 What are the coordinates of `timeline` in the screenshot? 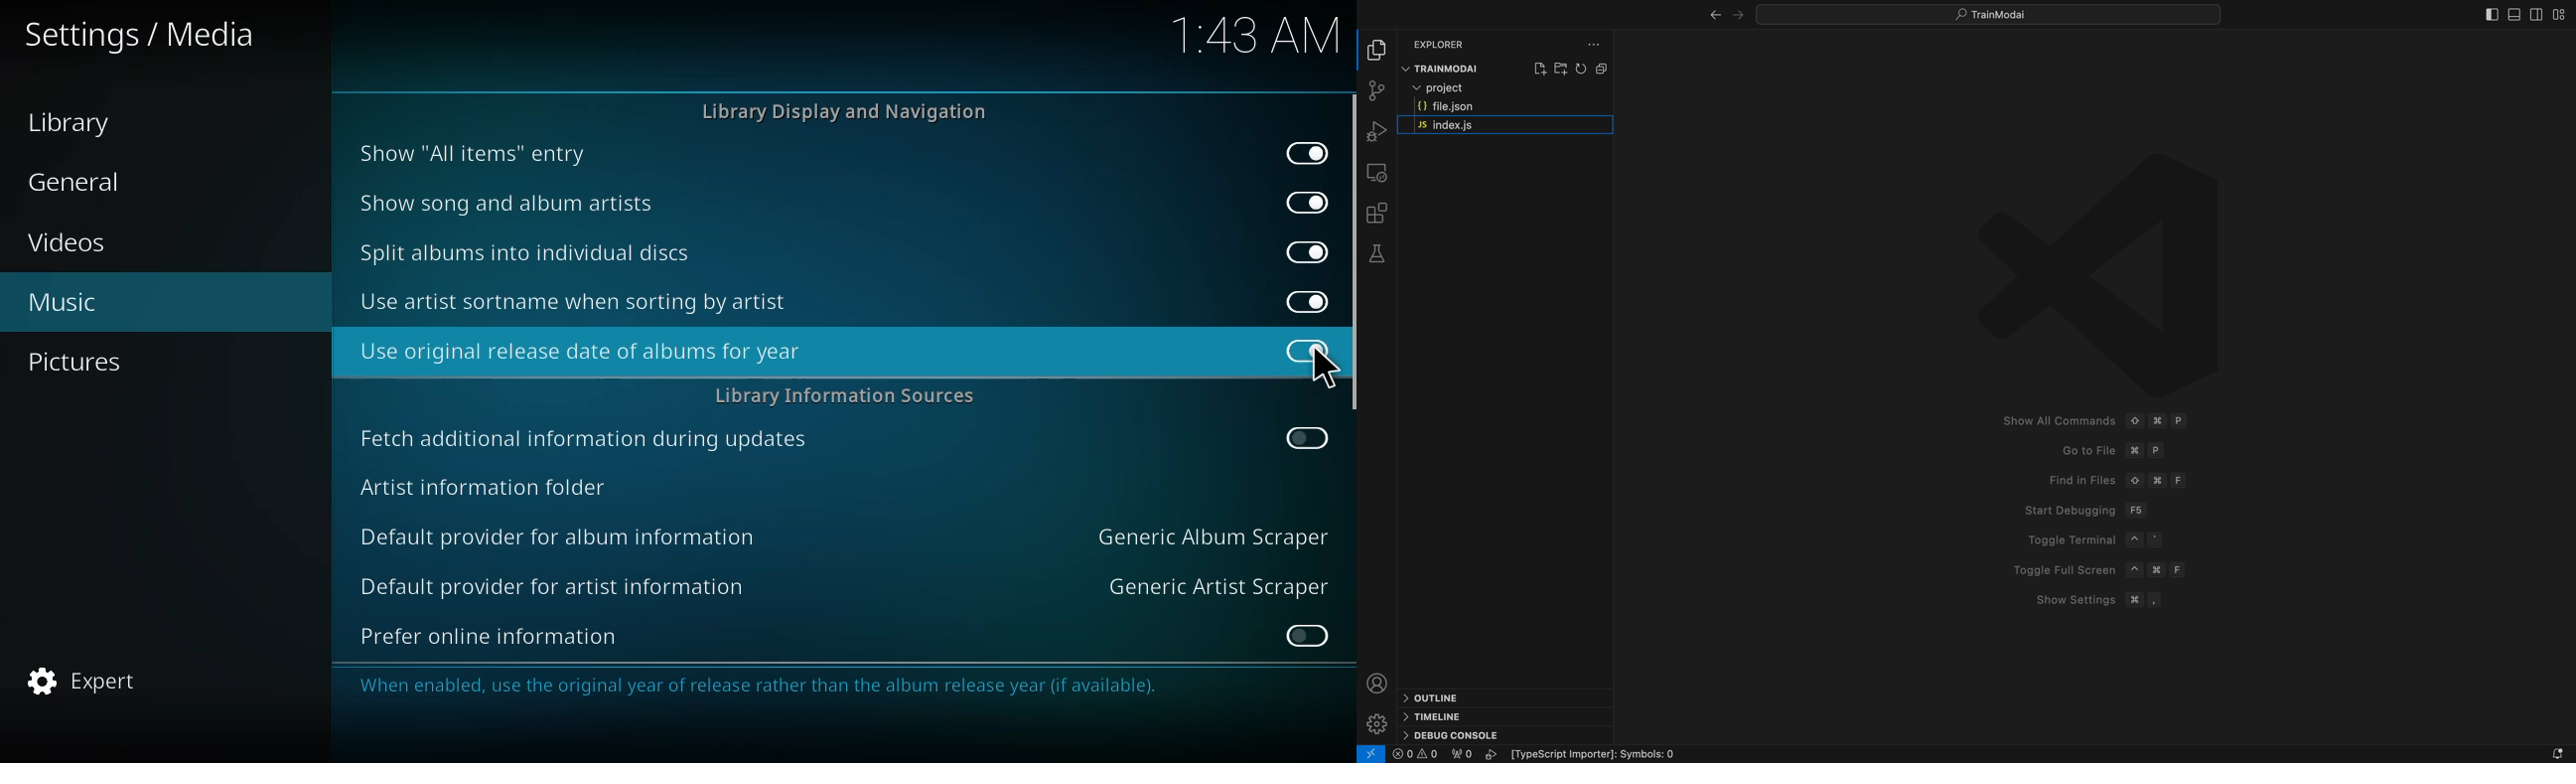 It's located at (1435, 716).